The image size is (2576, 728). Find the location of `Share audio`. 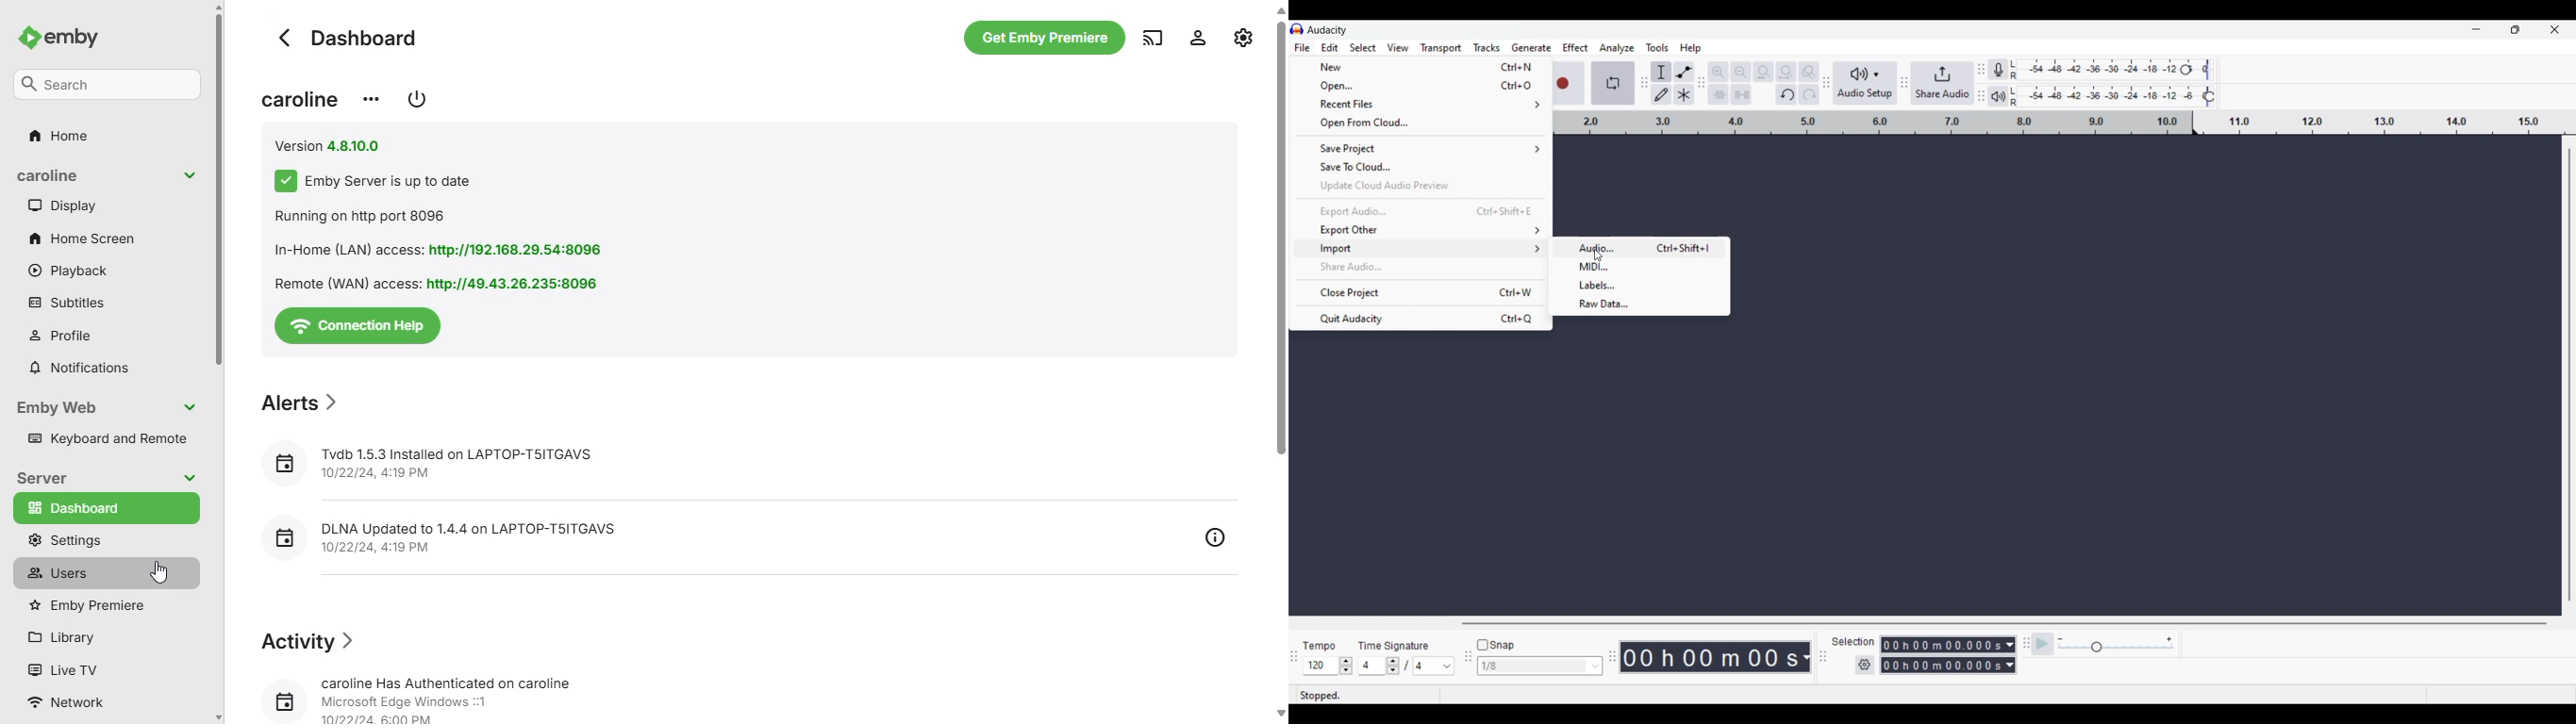

Share audio is located at coordinates (1419, 267).